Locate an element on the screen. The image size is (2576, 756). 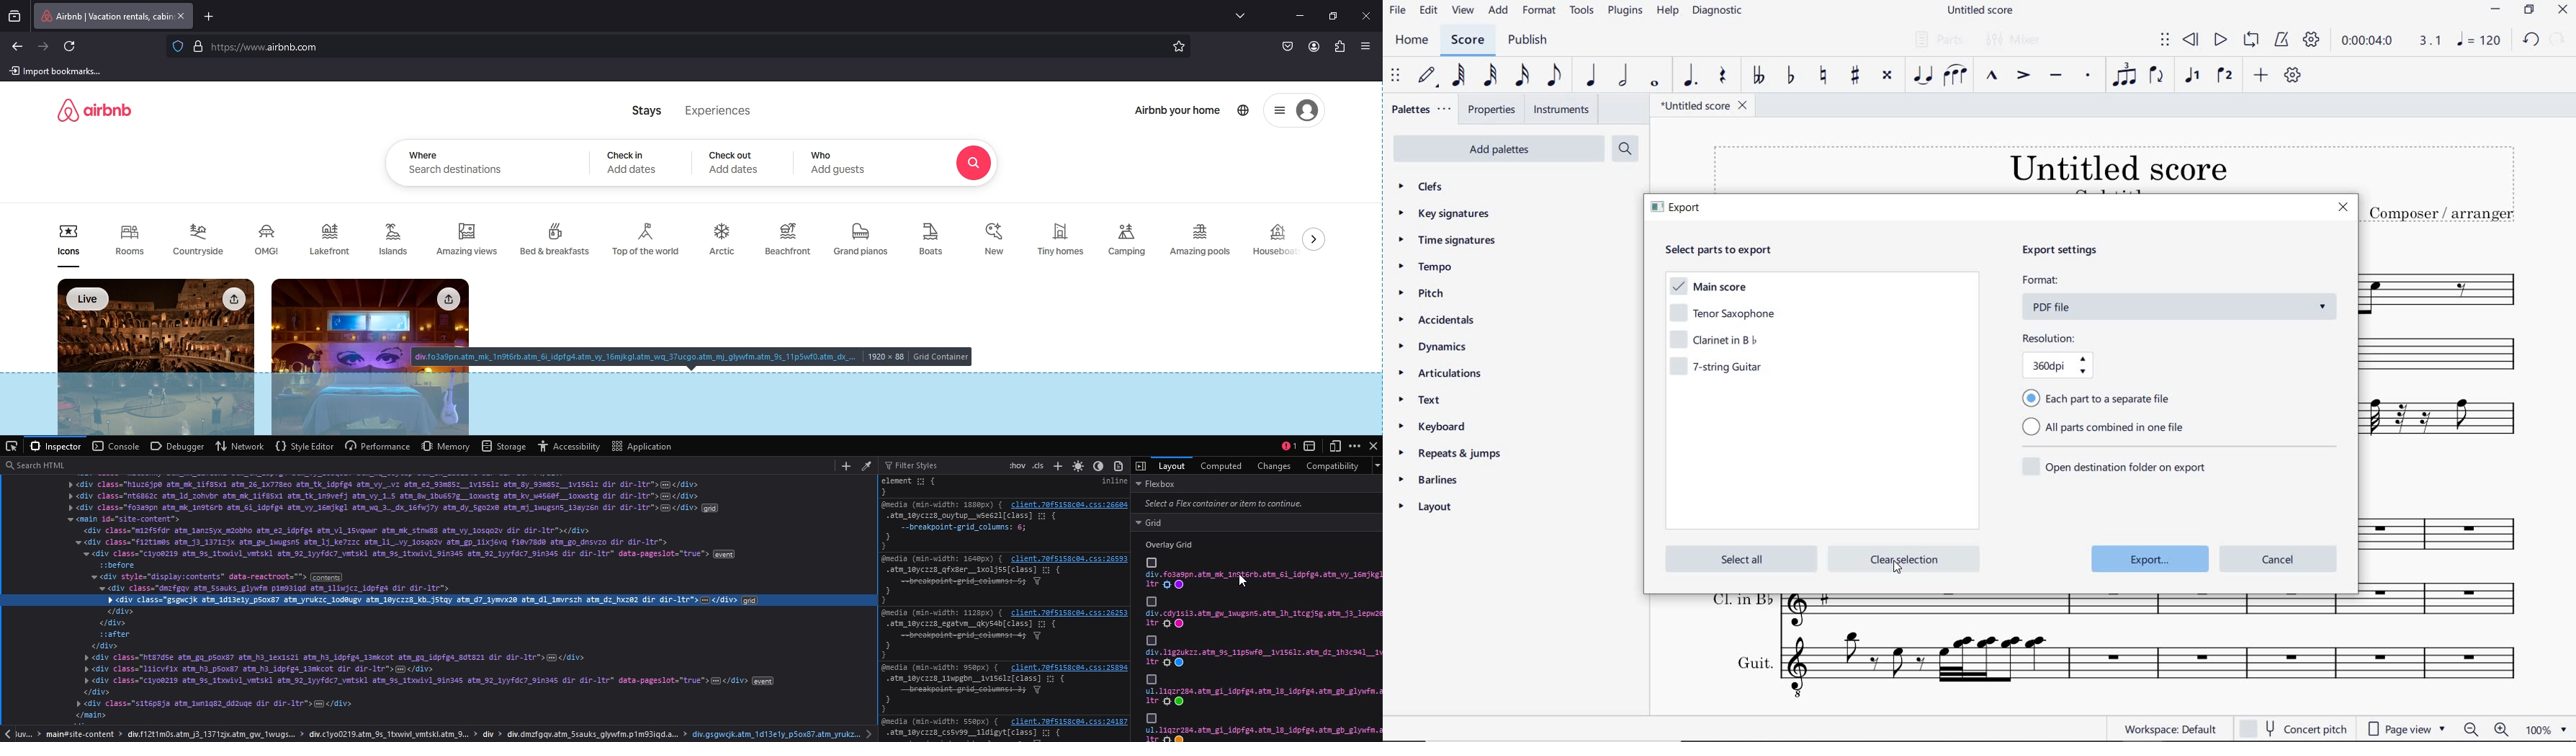
debugger is located at coordinates (178, 444).